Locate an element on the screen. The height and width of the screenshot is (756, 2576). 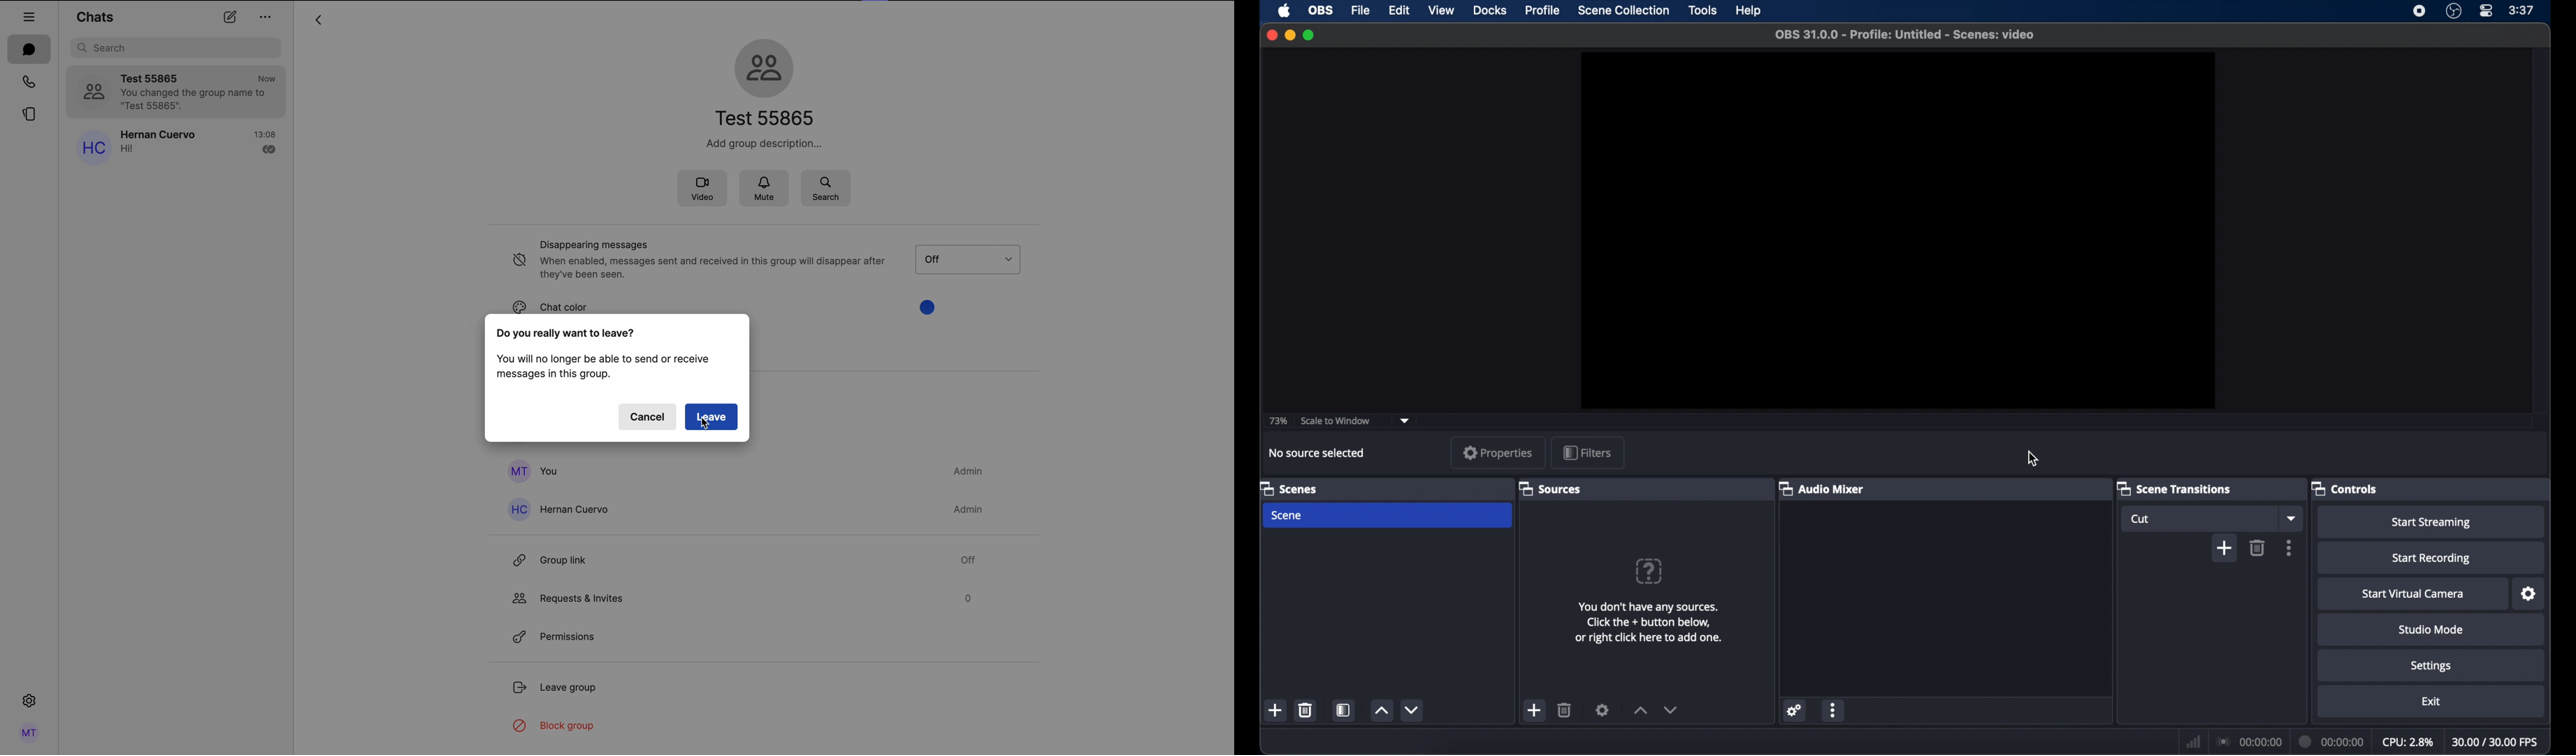
chats is located at coordinates (95, 16).